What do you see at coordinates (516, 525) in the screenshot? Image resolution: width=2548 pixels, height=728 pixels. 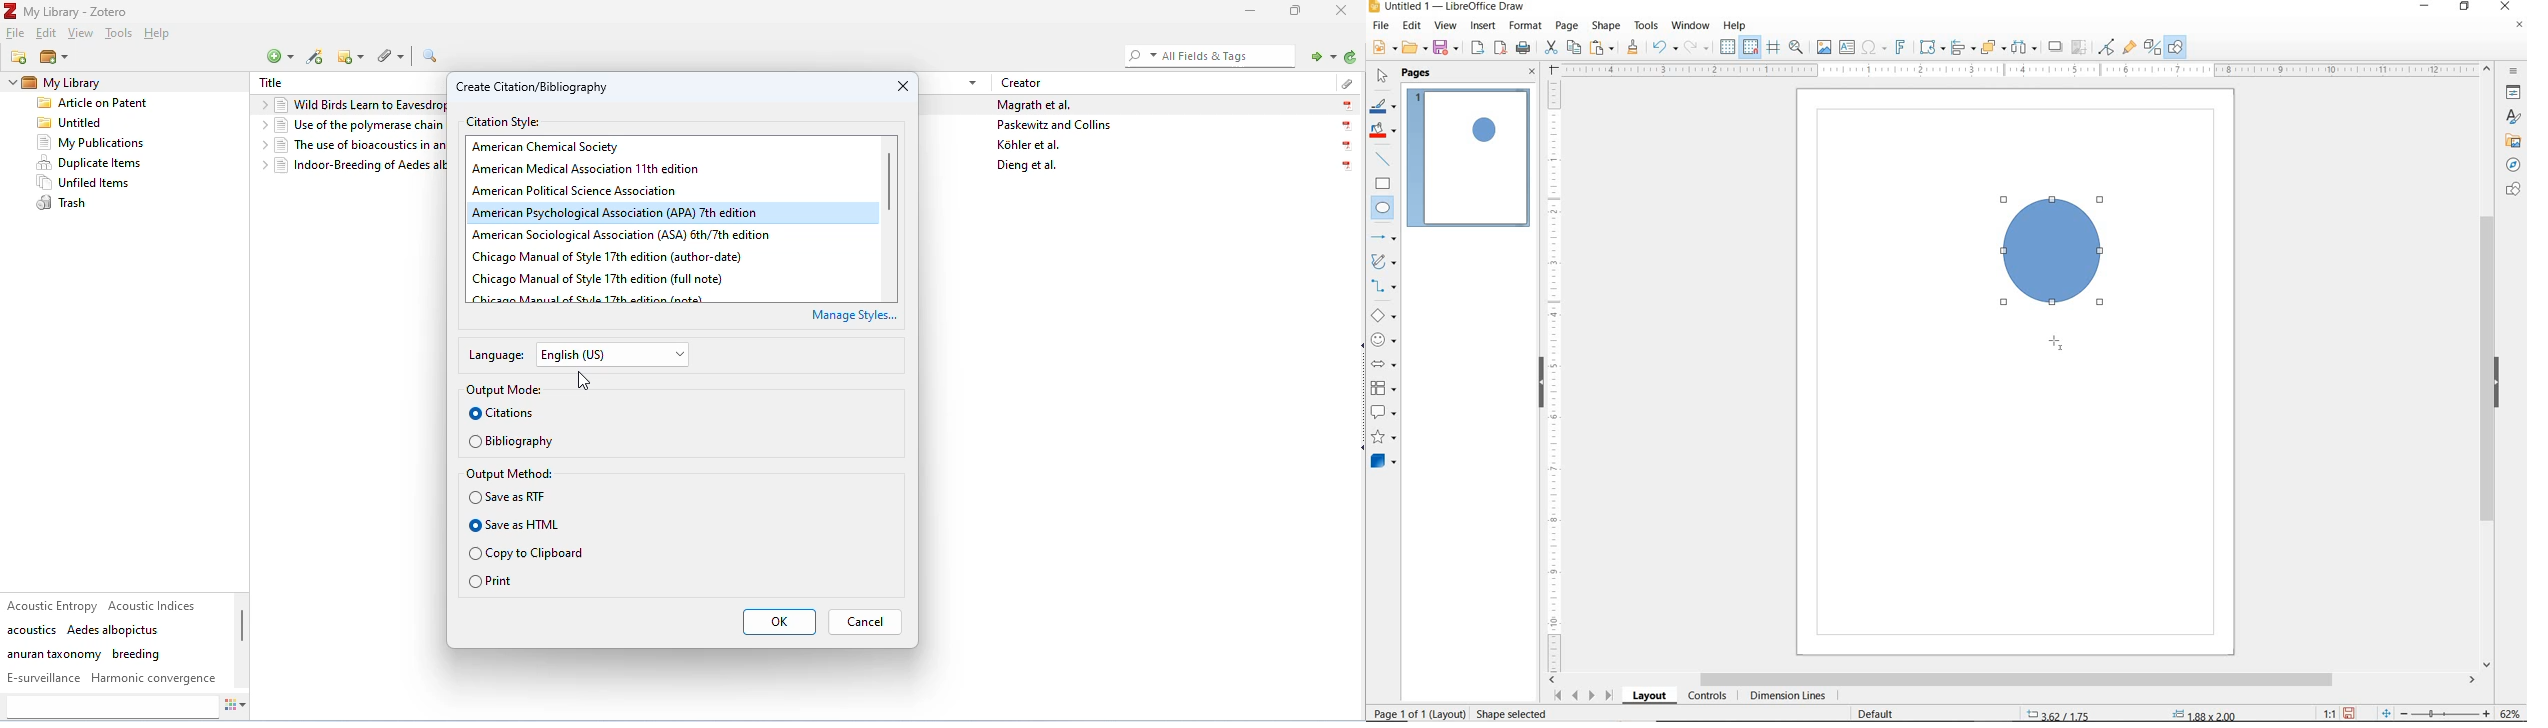 I see `save as HTML` at bounding box center [516, 525].